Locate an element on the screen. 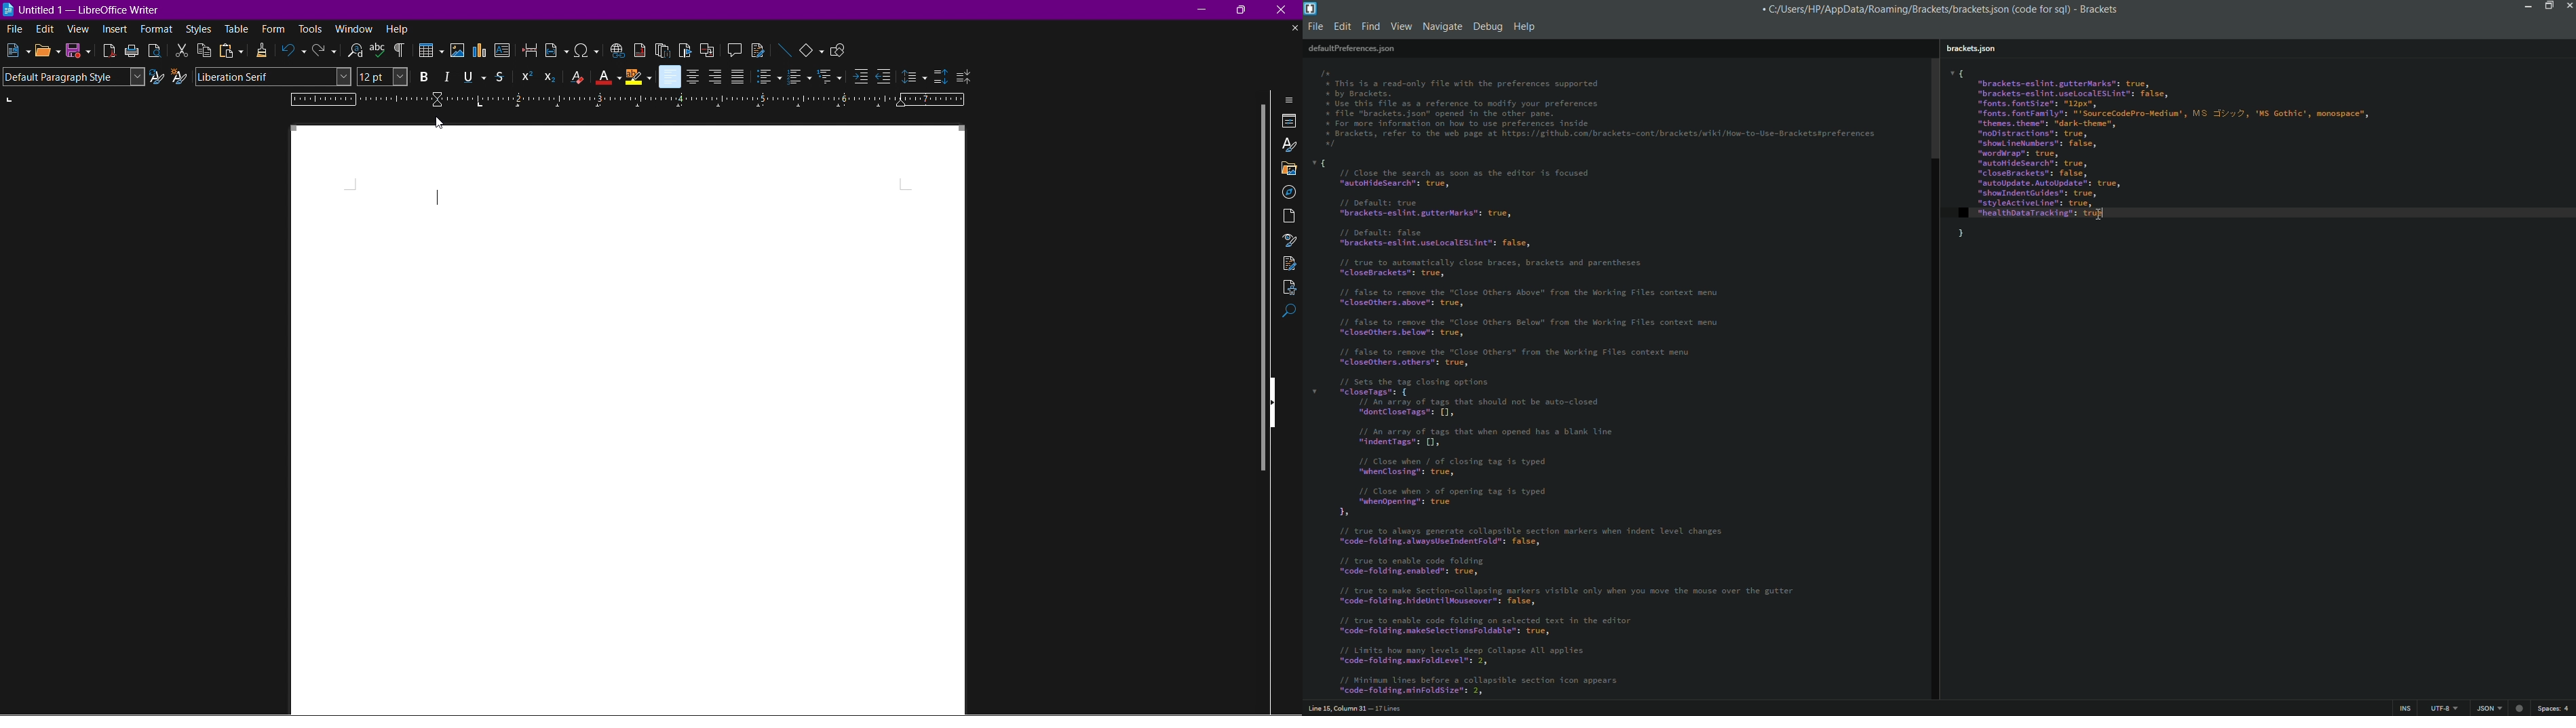  Help is located at coordinates (398, 28).